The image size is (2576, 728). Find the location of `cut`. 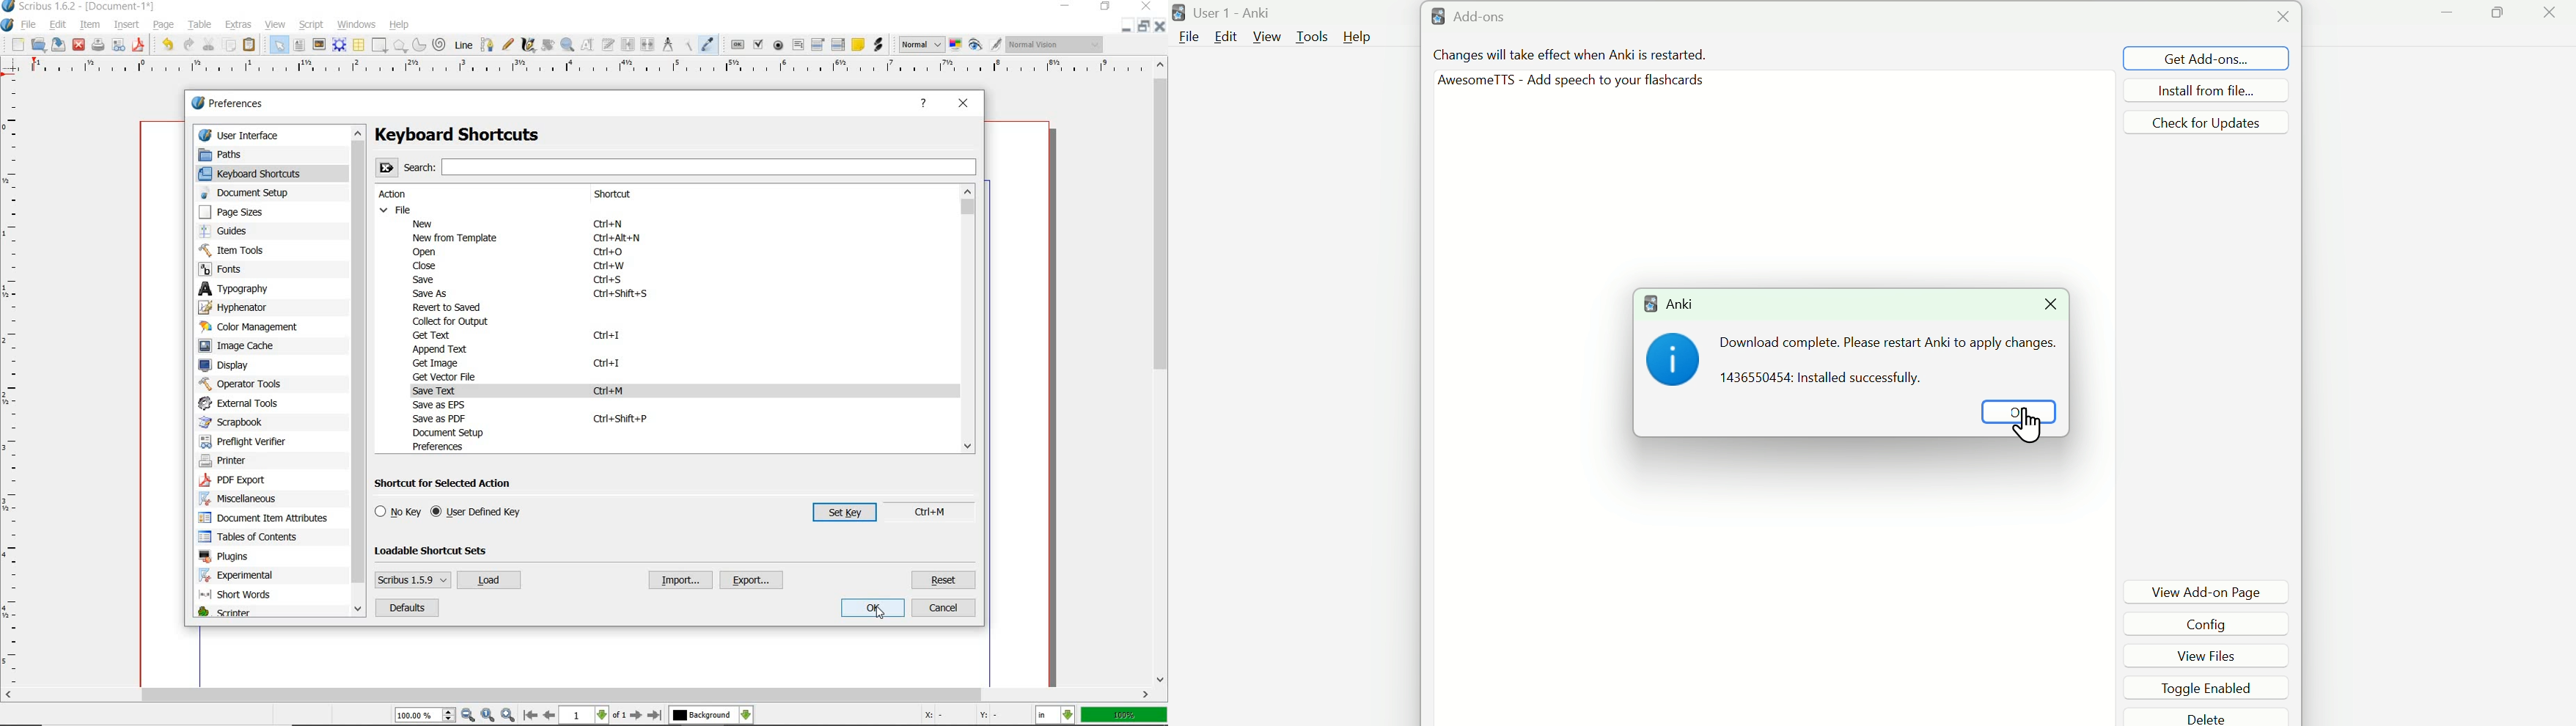

cut is located at coordinates (210, 44).